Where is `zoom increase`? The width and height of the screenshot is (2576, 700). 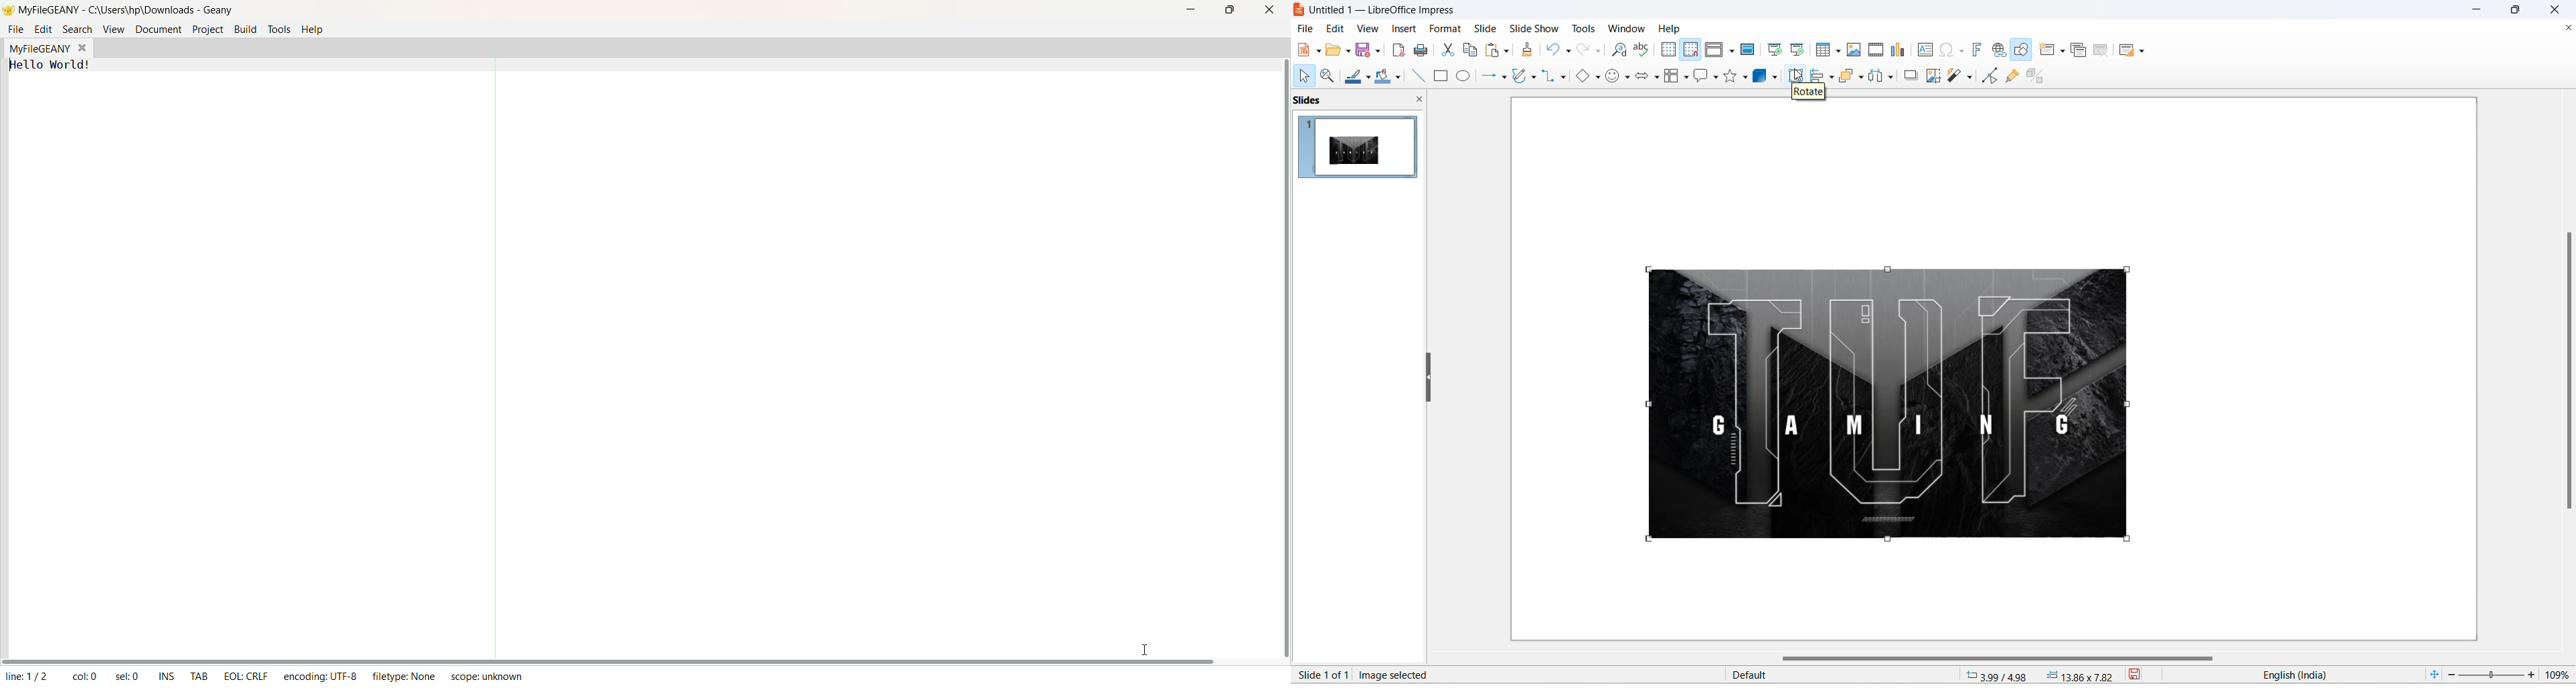
zoom increase is located at coordinates (2533, 674).